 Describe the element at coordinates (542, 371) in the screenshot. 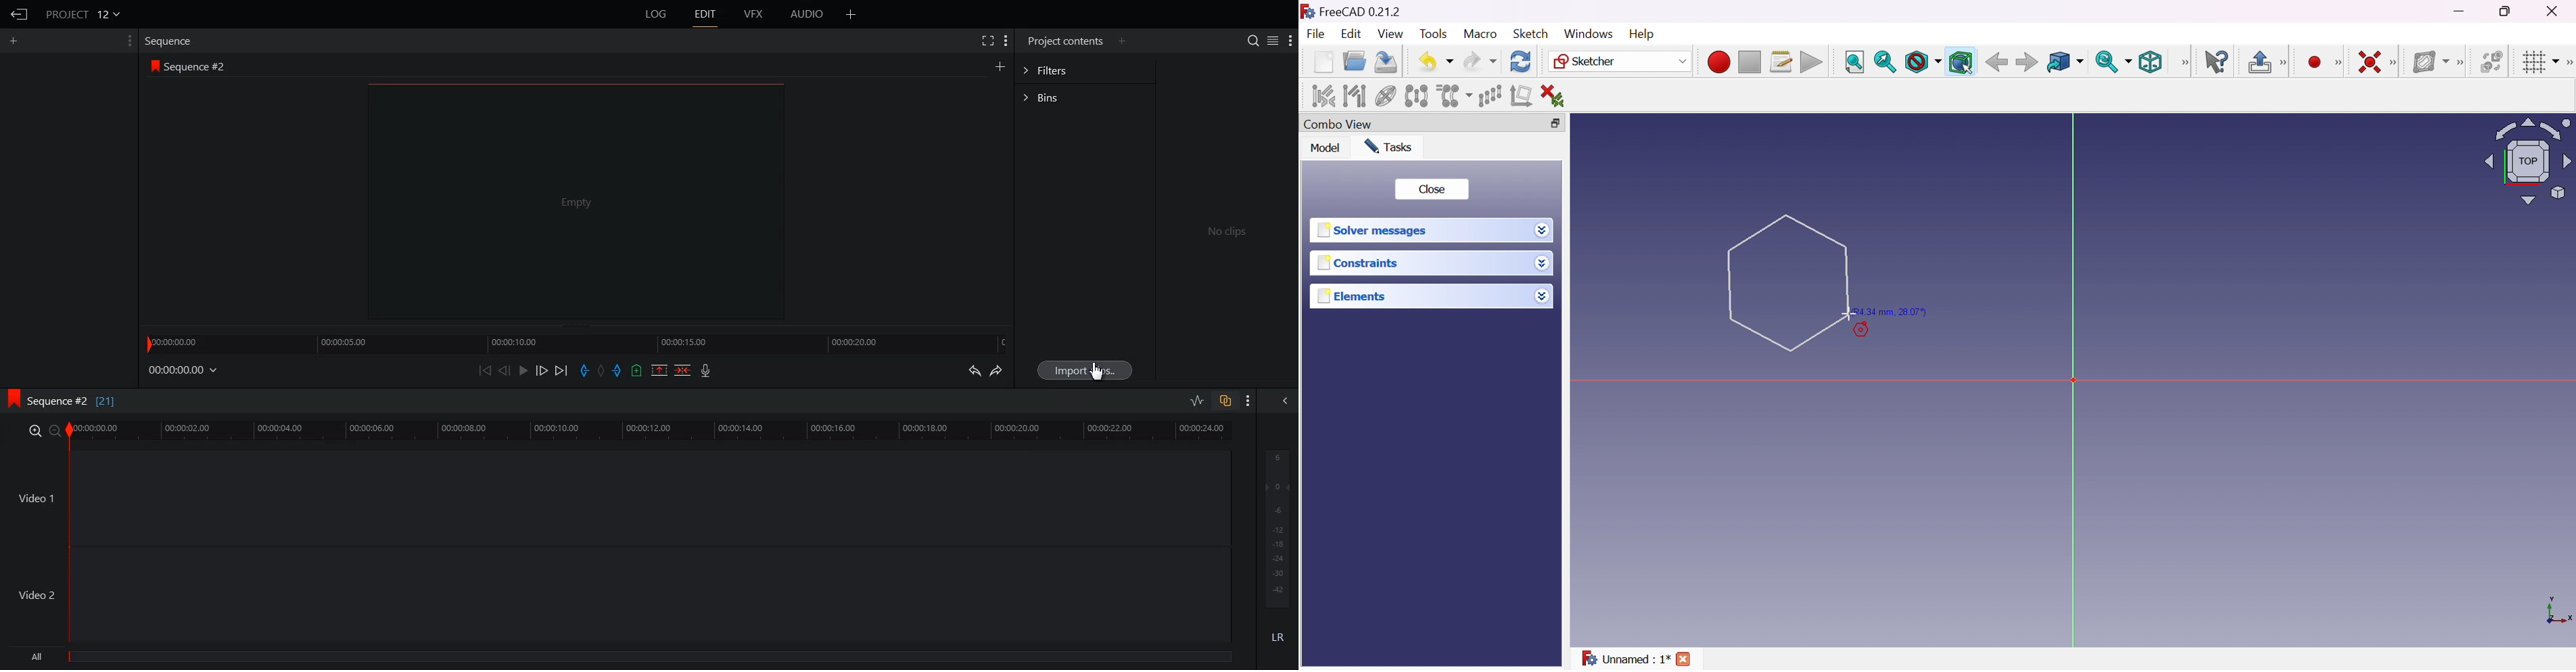

I see `Nudge One Frame Forward` at that location.